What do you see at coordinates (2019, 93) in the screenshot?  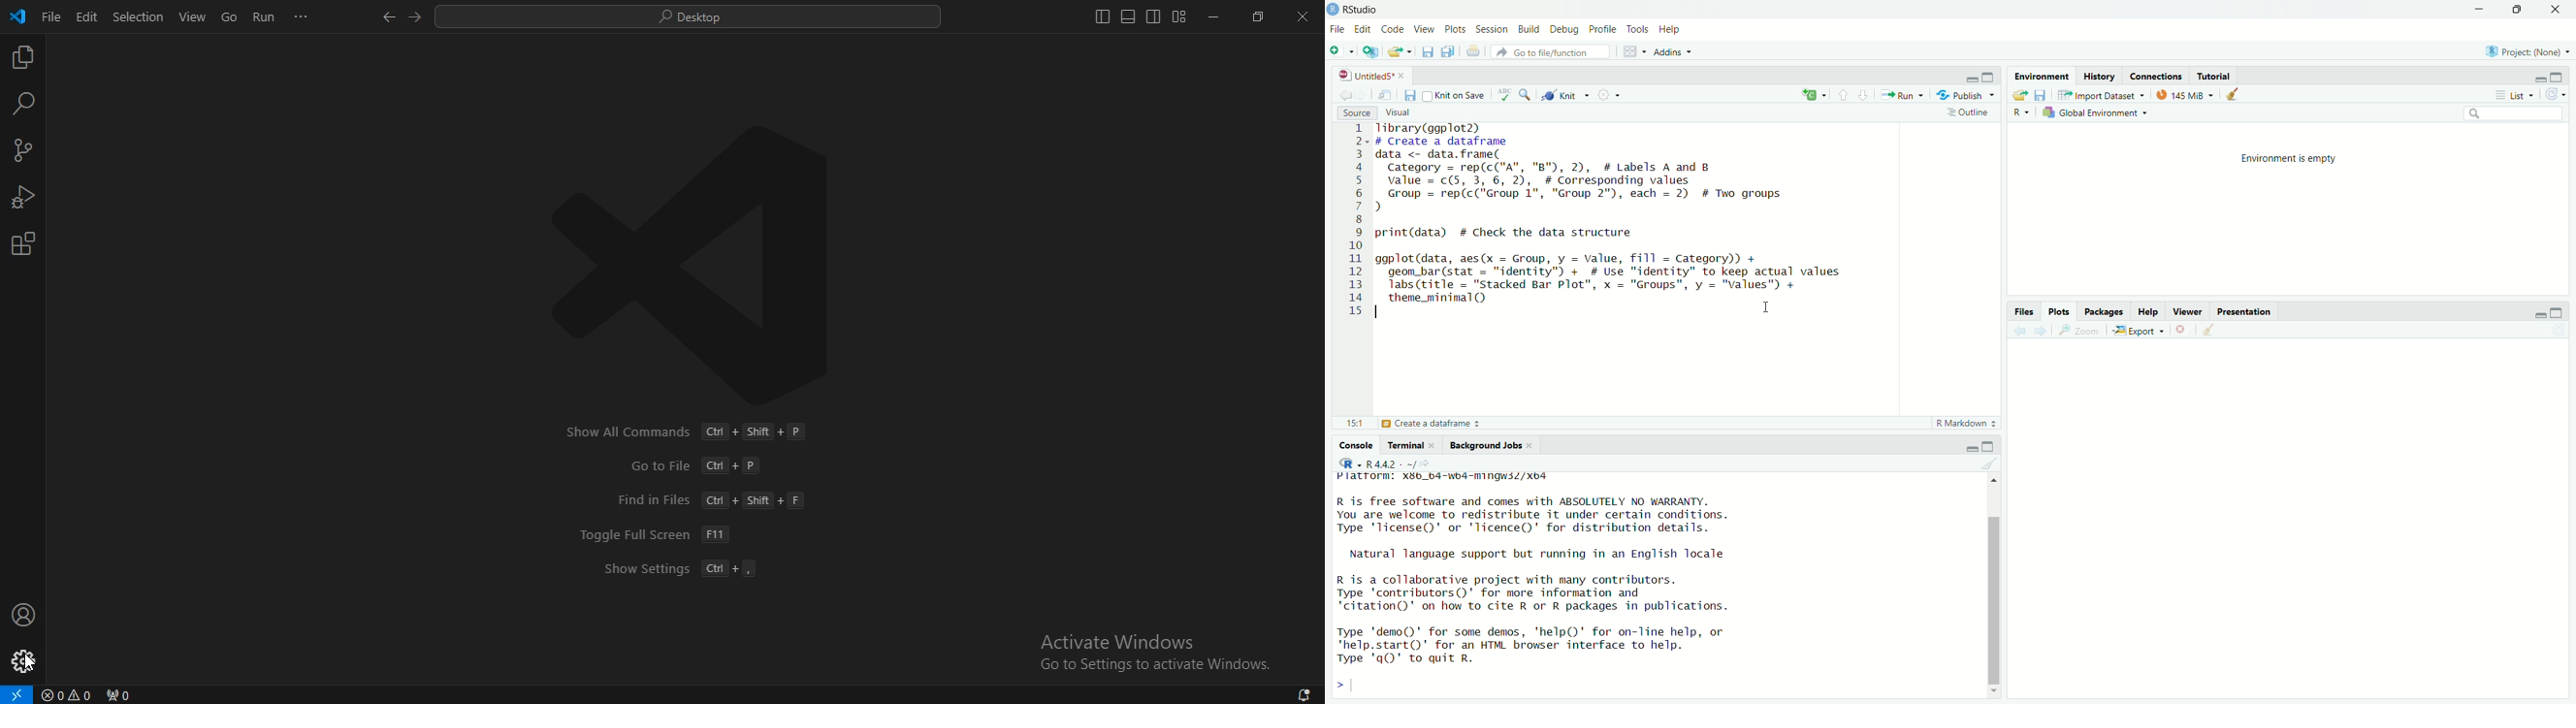 I see `Load workspace` at bounding box center [2019, 93].